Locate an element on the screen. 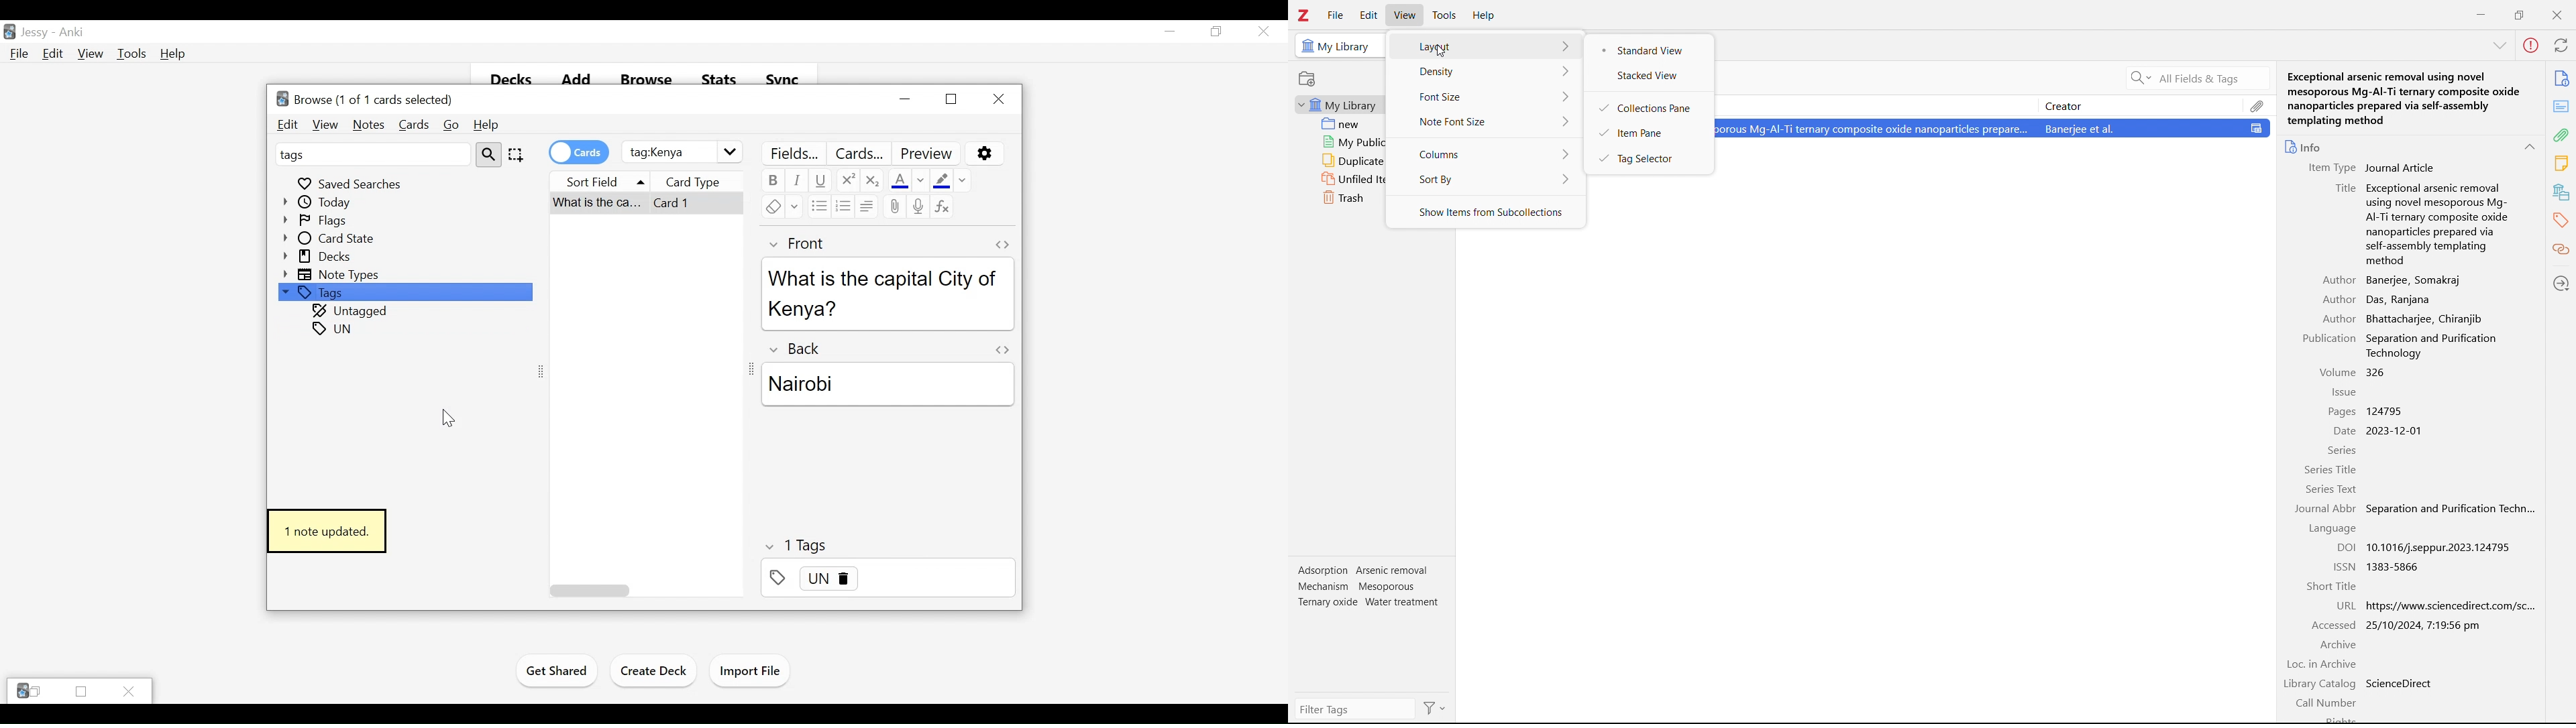 This screenshot has height=728, width=2576. 124795 is located at coordinates (2385, 410).